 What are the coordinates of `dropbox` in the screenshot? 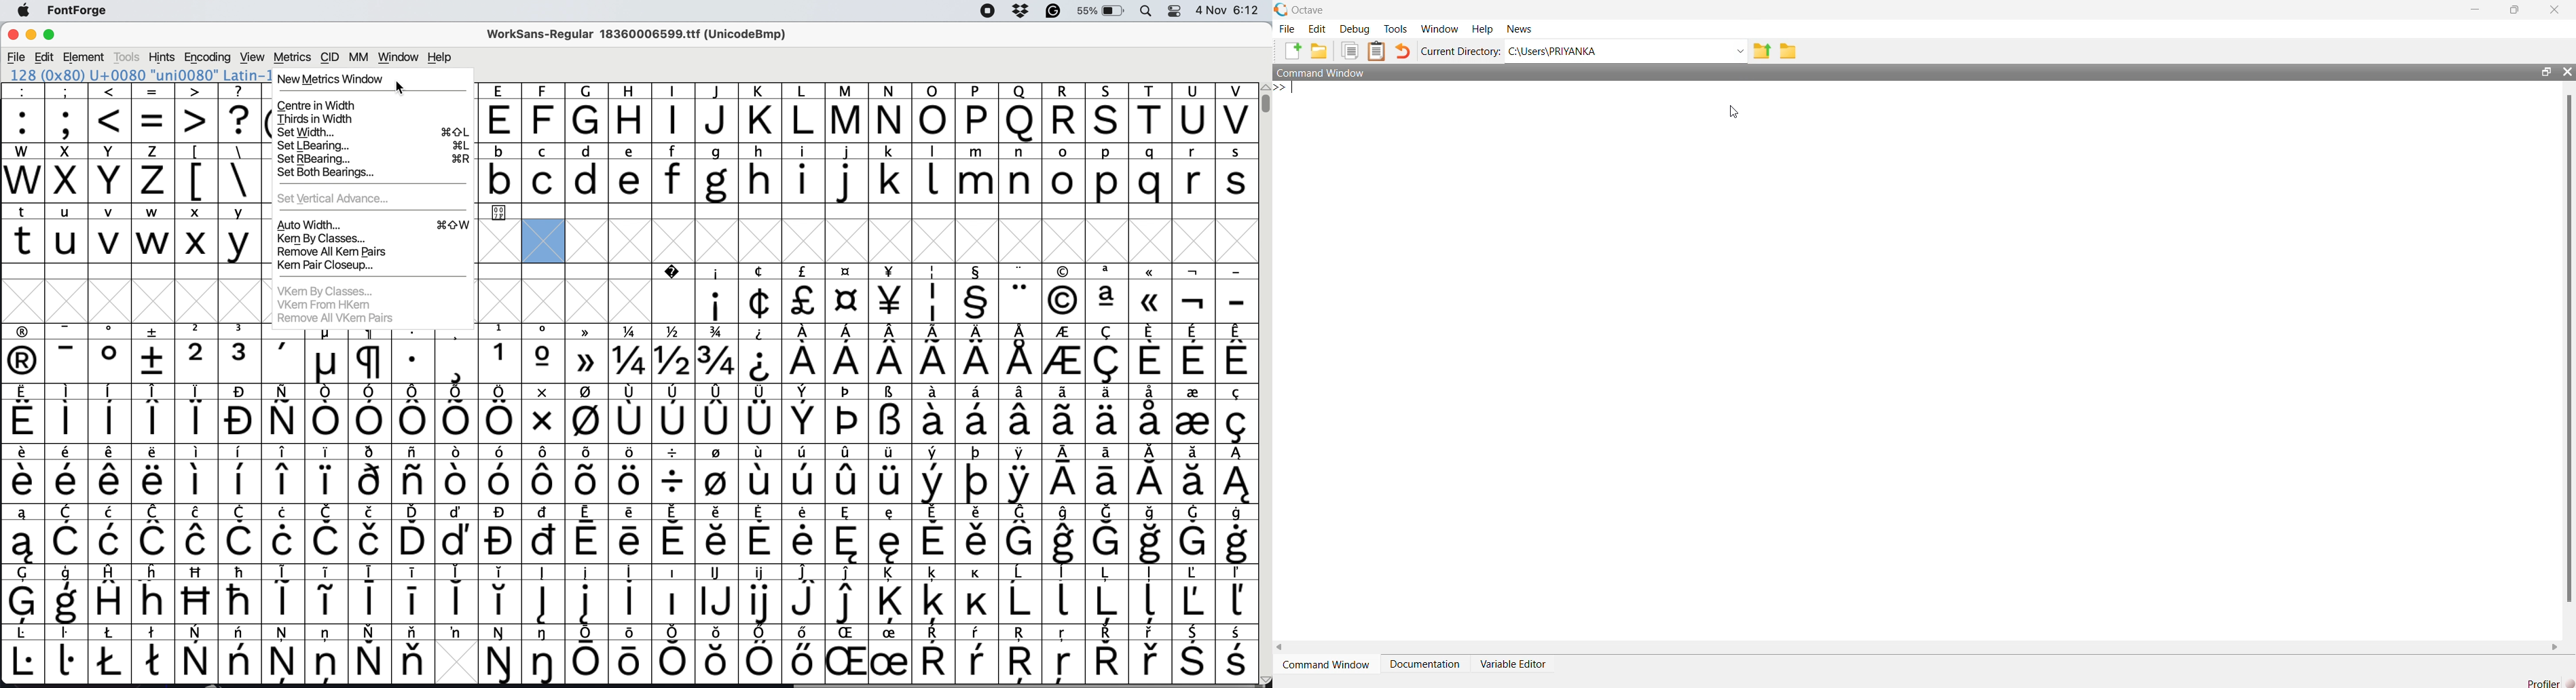 It's located at (1024, 9).